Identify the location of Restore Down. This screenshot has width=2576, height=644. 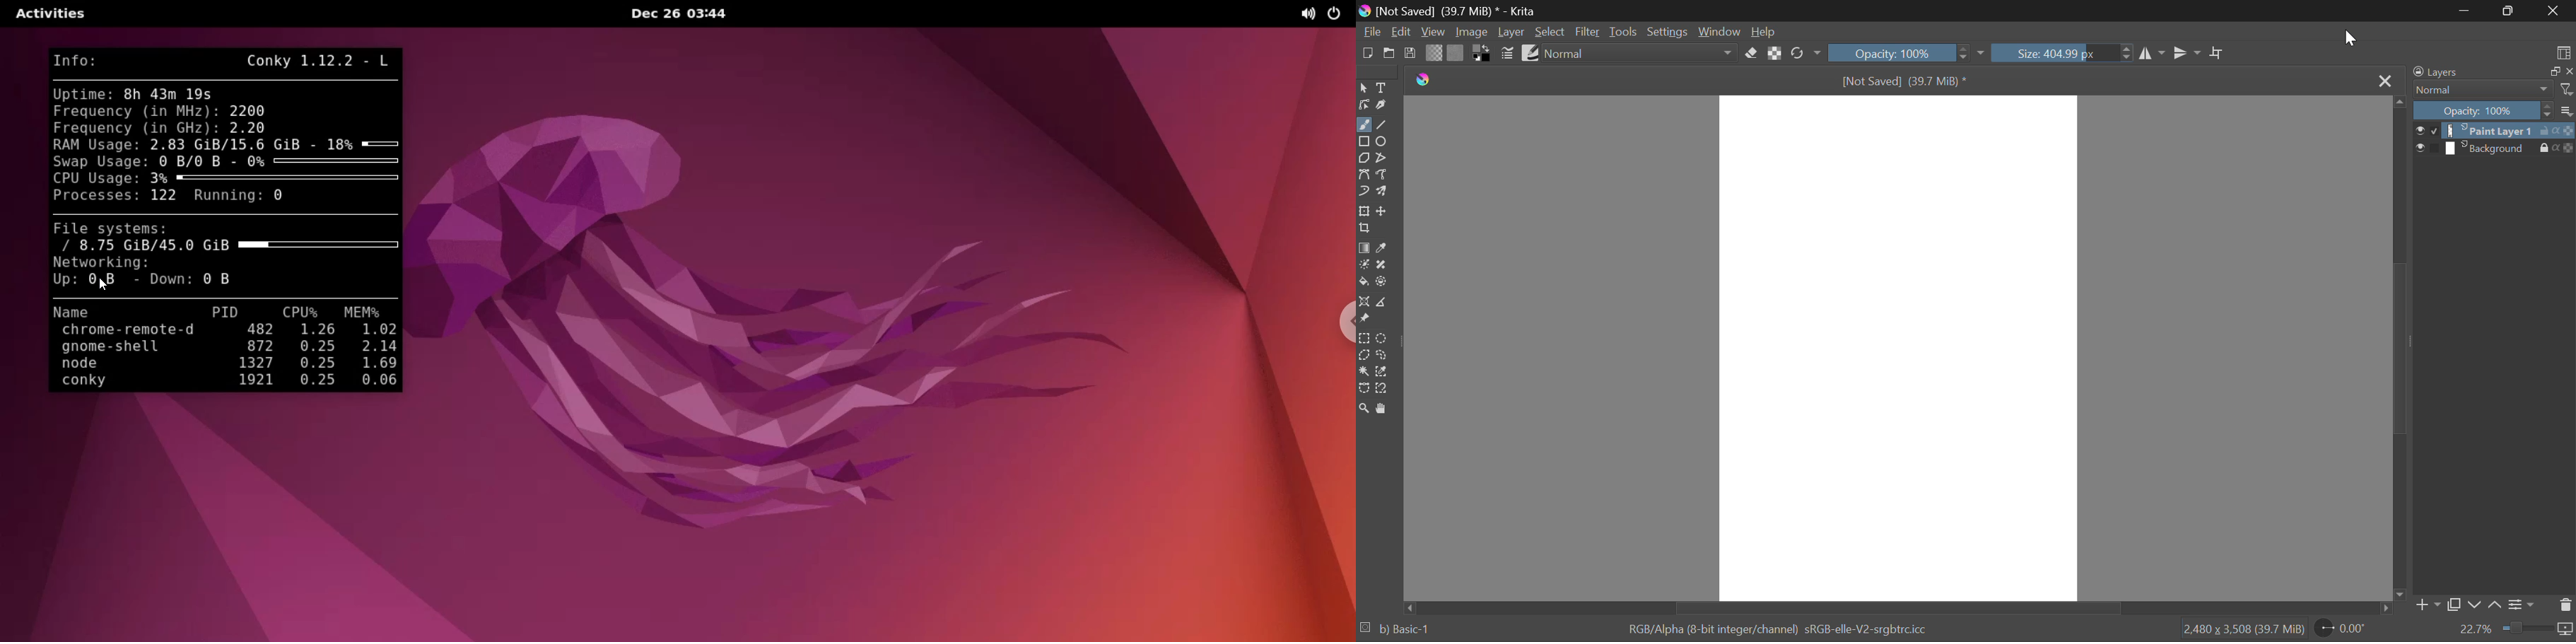
(2465, 12).